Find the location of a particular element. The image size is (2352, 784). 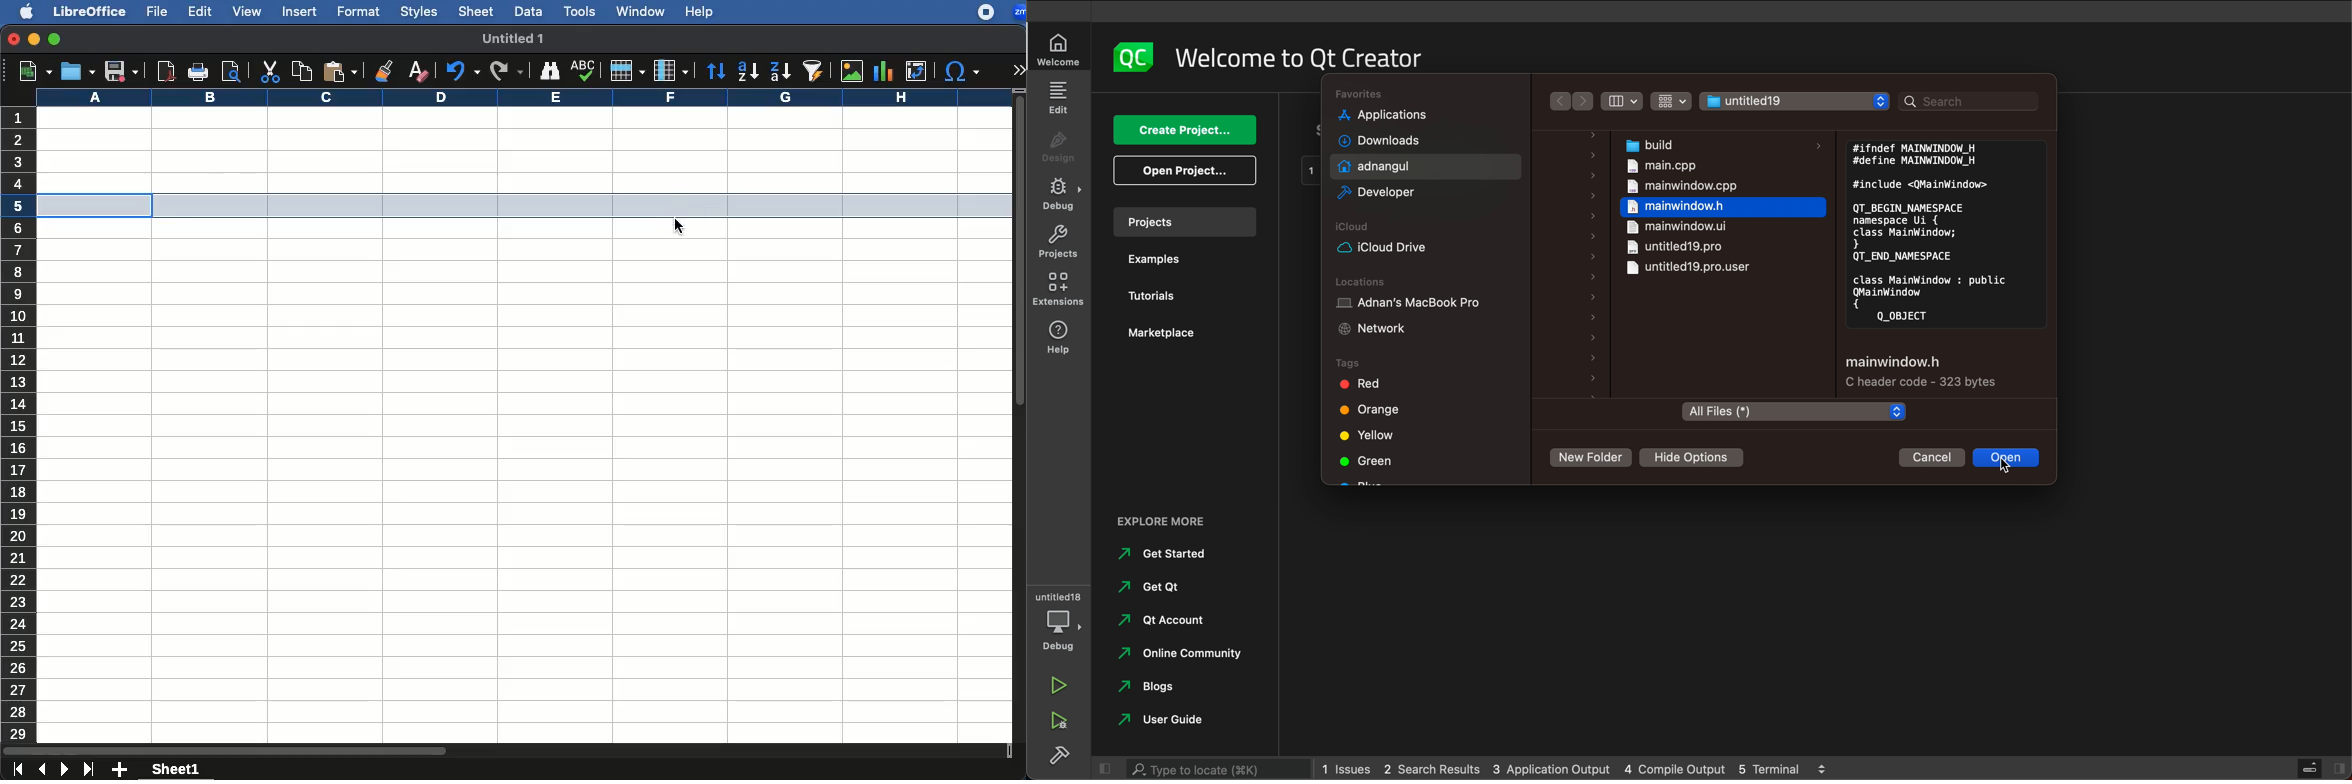

tools is located at coordinates (581, 11).